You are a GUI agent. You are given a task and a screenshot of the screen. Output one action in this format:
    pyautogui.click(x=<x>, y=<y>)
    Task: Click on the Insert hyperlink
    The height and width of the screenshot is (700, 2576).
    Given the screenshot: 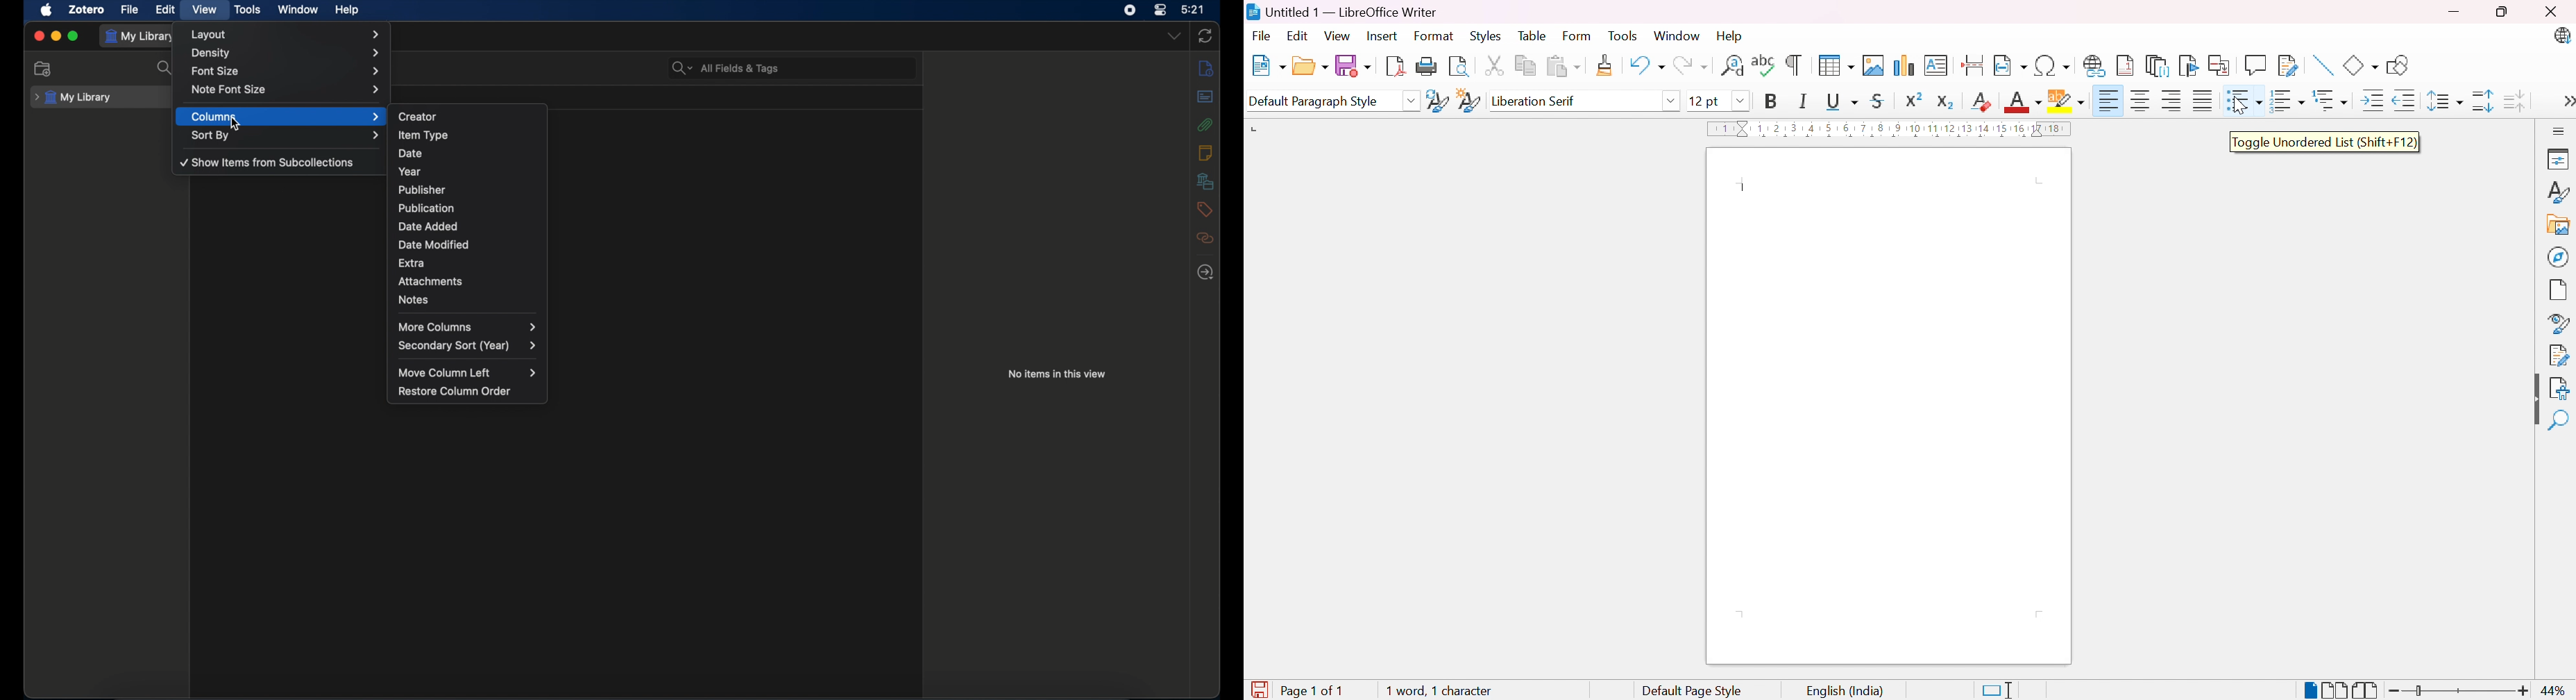 What is the action you would take?
    pyautogui.click(x=2095, y=67)
    